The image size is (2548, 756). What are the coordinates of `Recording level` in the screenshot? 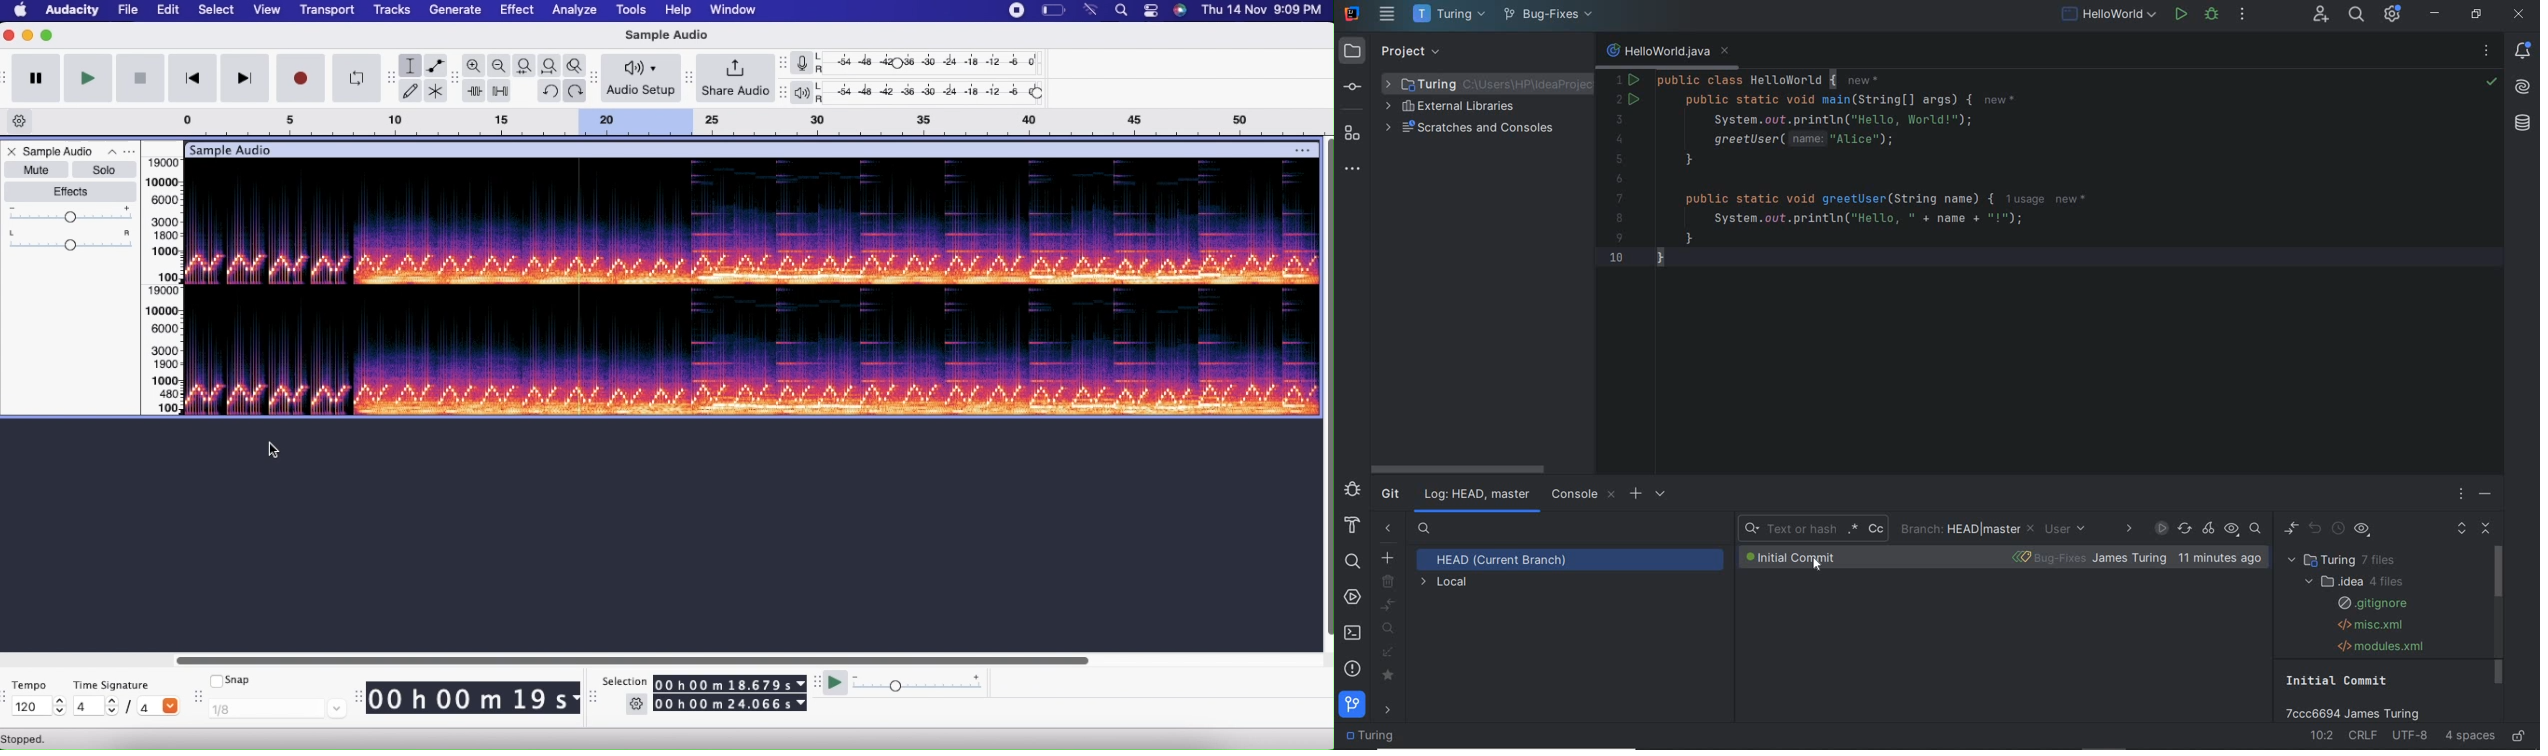 It's located at (940, 64).